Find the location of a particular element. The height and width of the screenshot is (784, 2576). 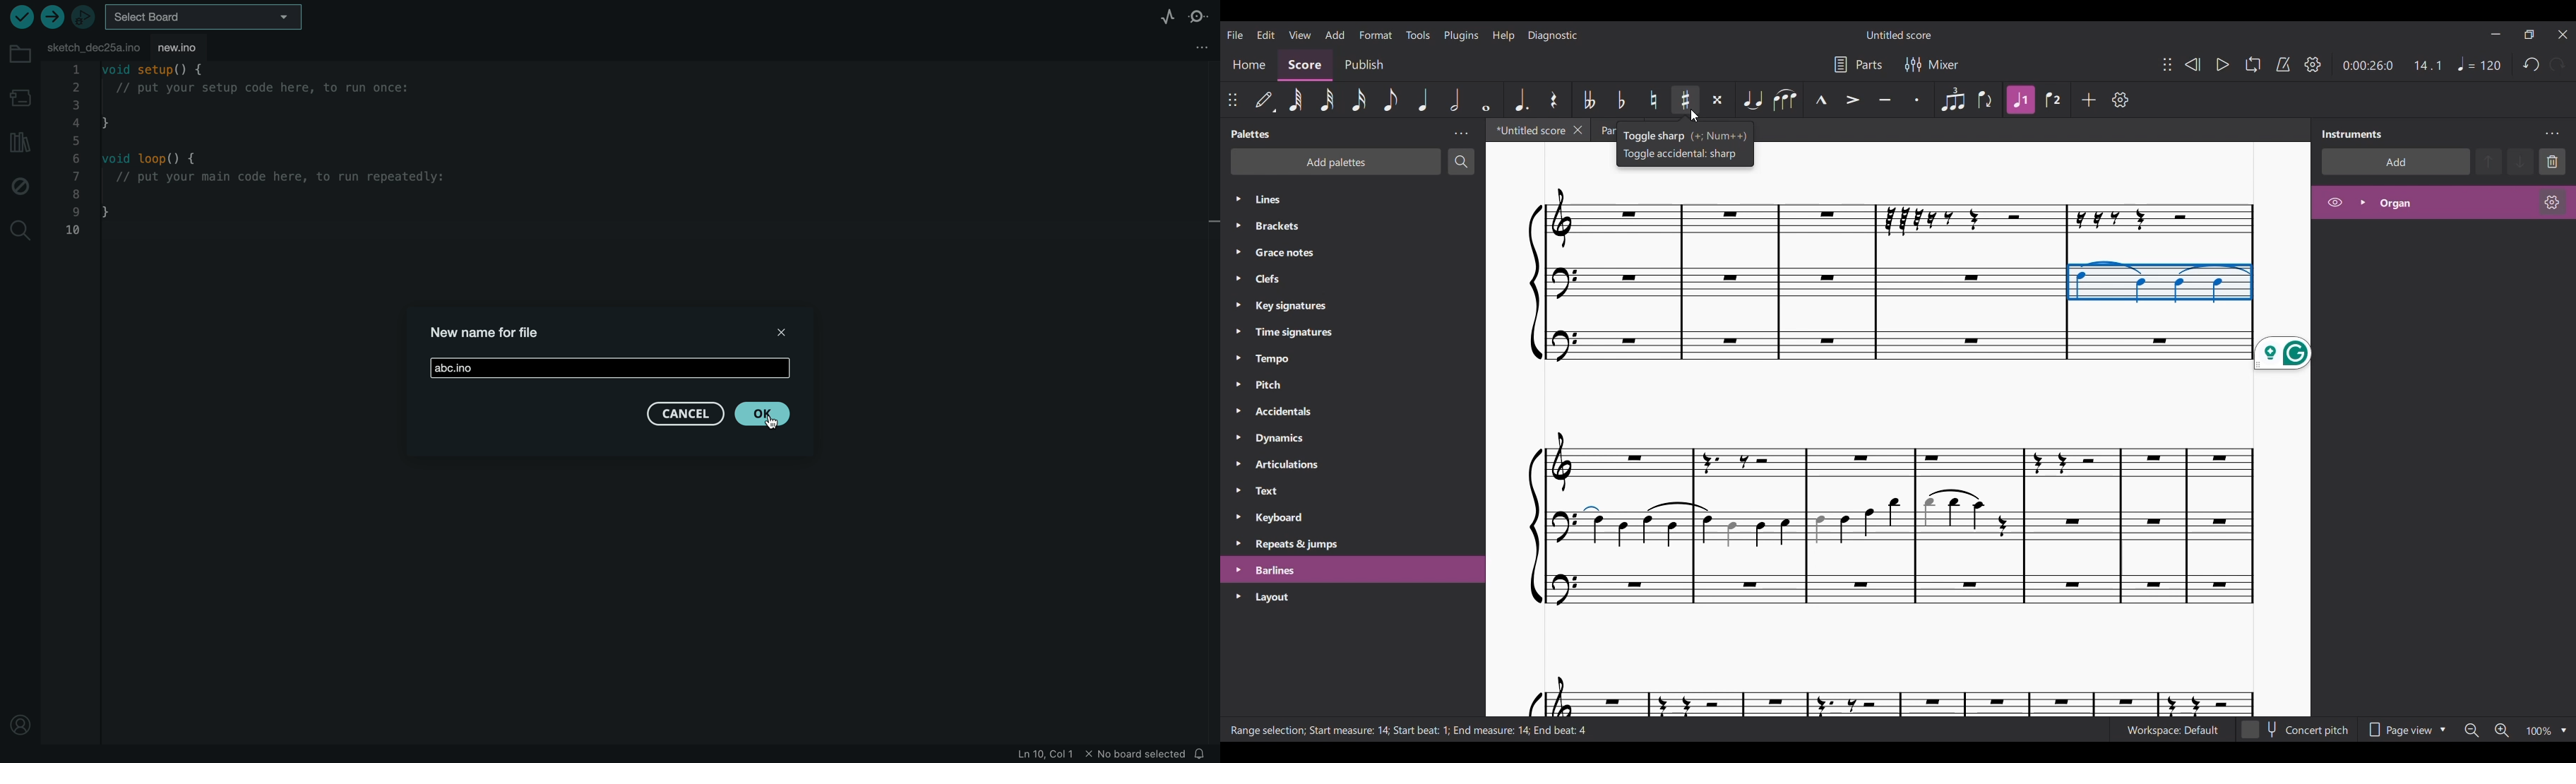

Move selection down is located at coordinates (2520, 162).